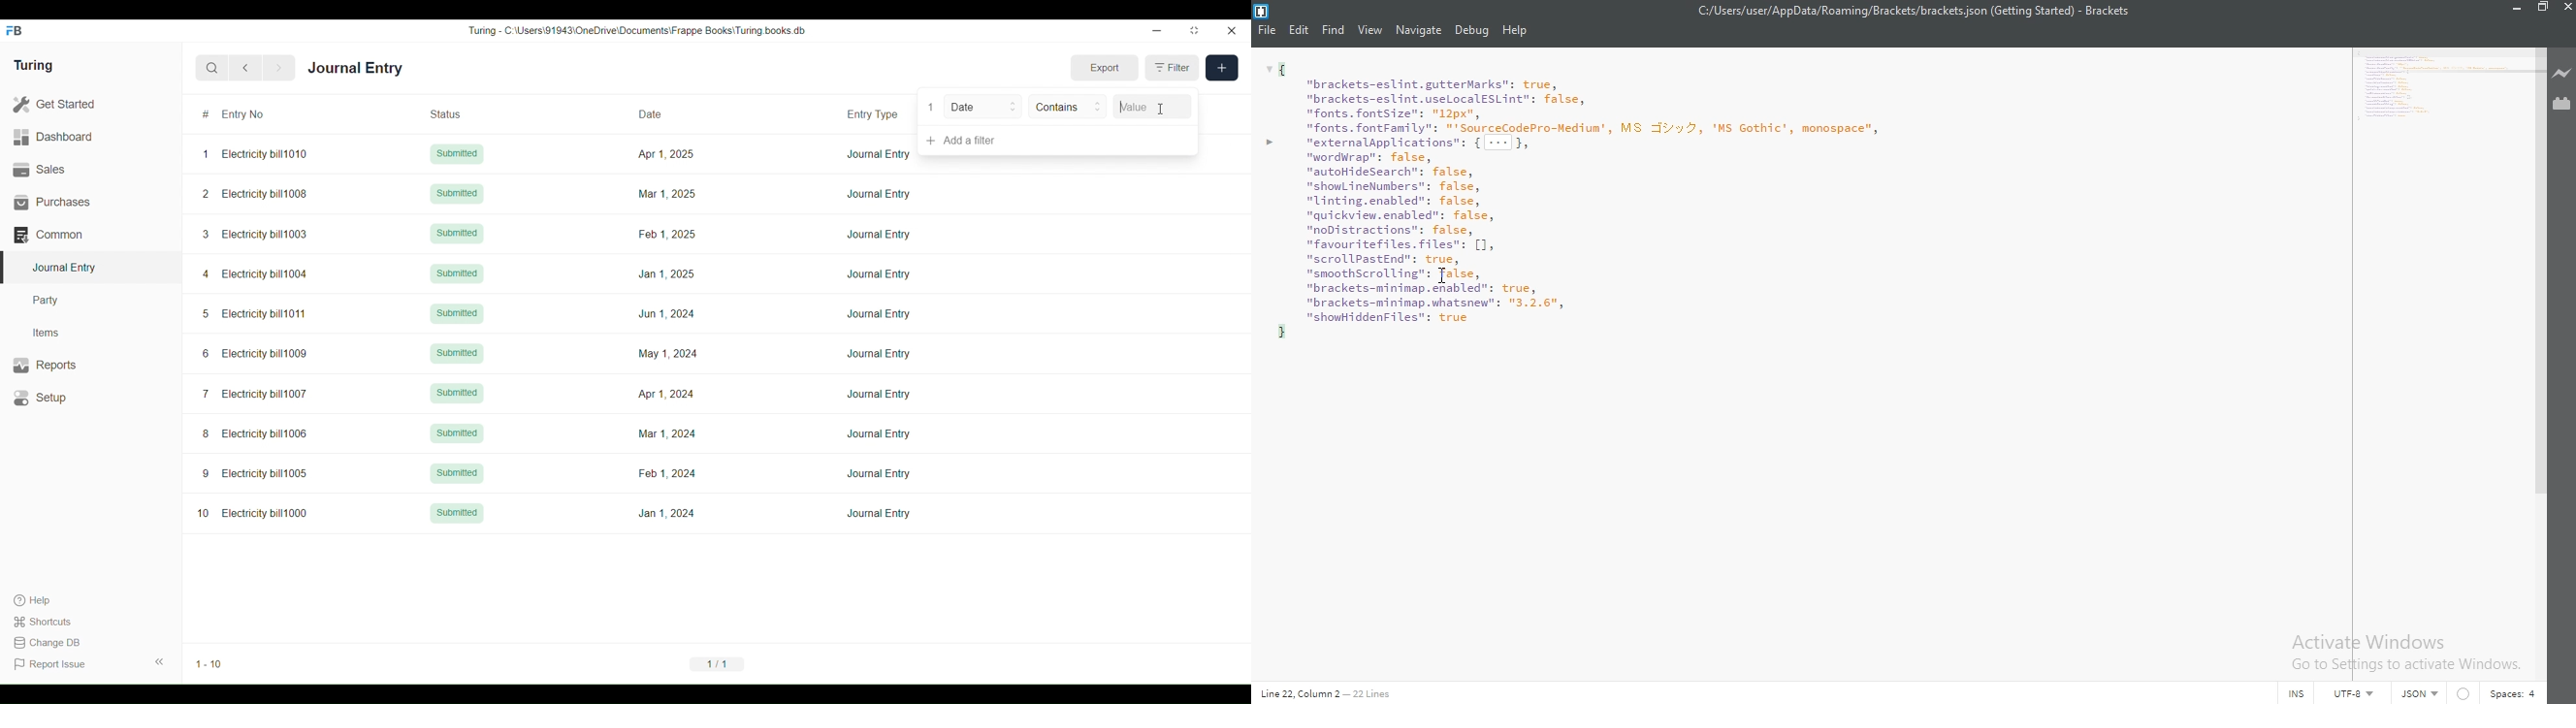 Image resolution: width=2576 pixels, height=728 pixels. Describe the element at coordinates (668, 233) in the screenshot. I see `Feb 1, 2025` at that location.